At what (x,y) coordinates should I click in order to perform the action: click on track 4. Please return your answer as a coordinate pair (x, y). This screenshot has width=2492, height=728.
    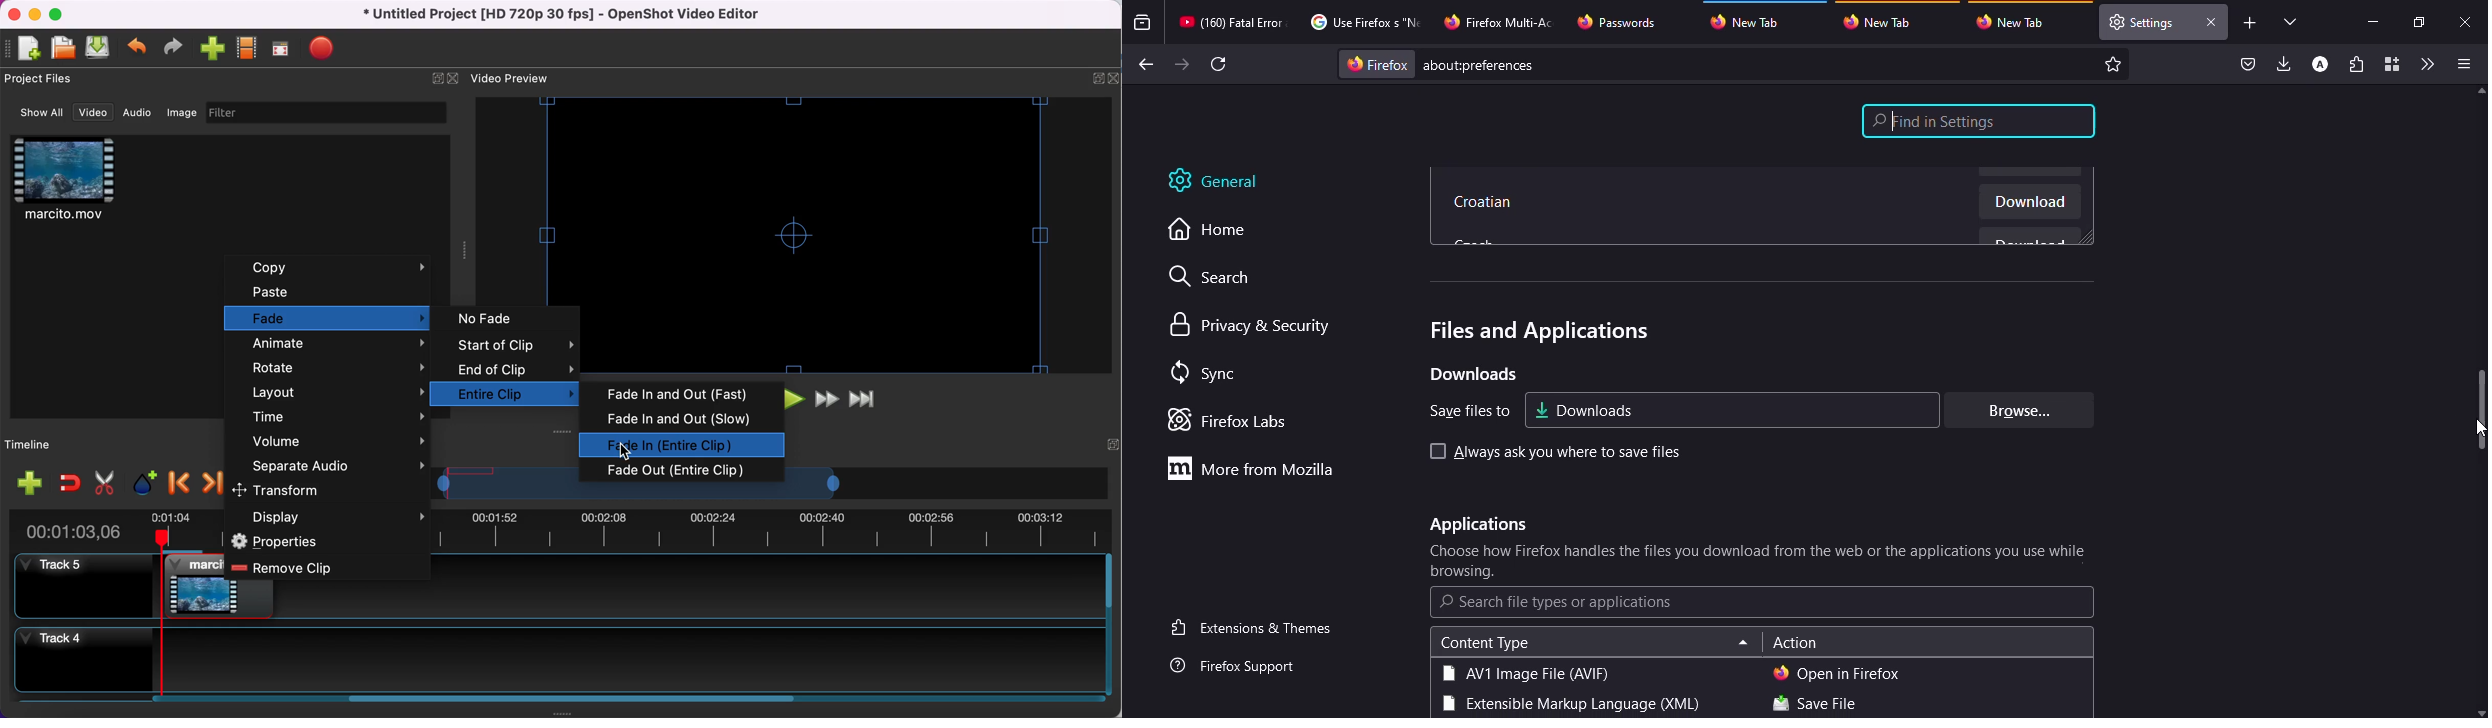
    Looking at the image, I should click on (71, 657).